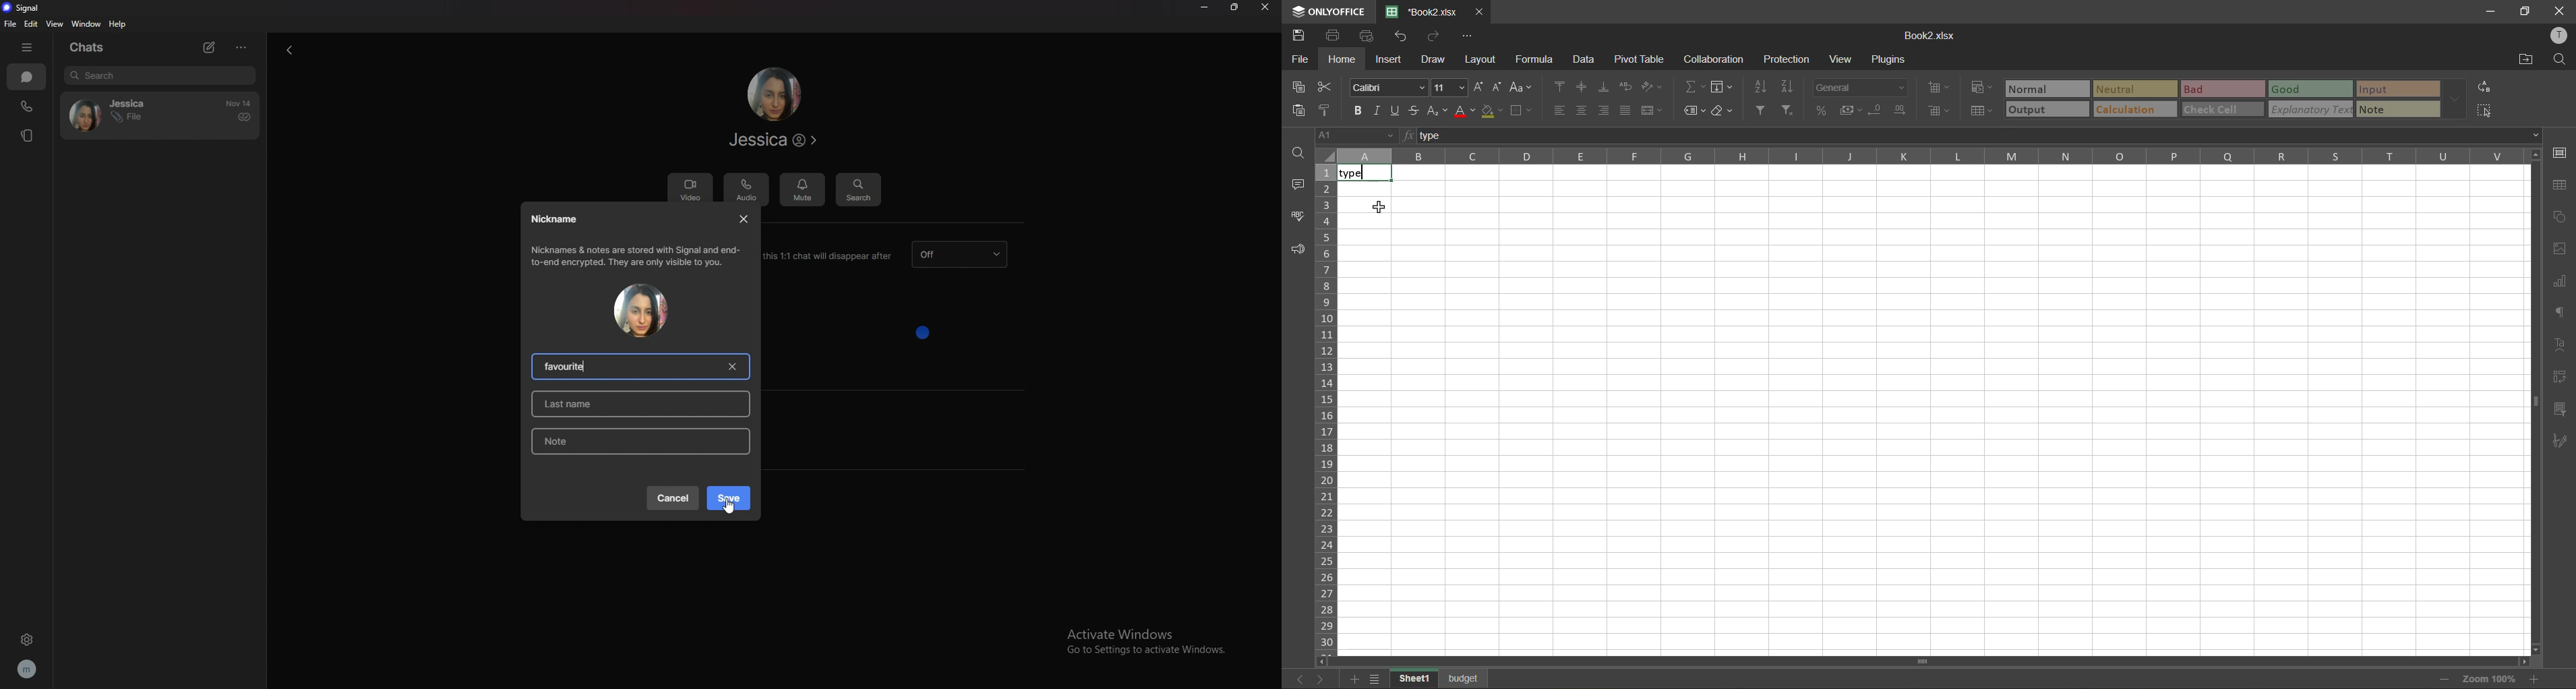  What do you see at coordinates (1639, 59) in the screenshot?
I see `pivot table` at bounding box center [1639, 59].